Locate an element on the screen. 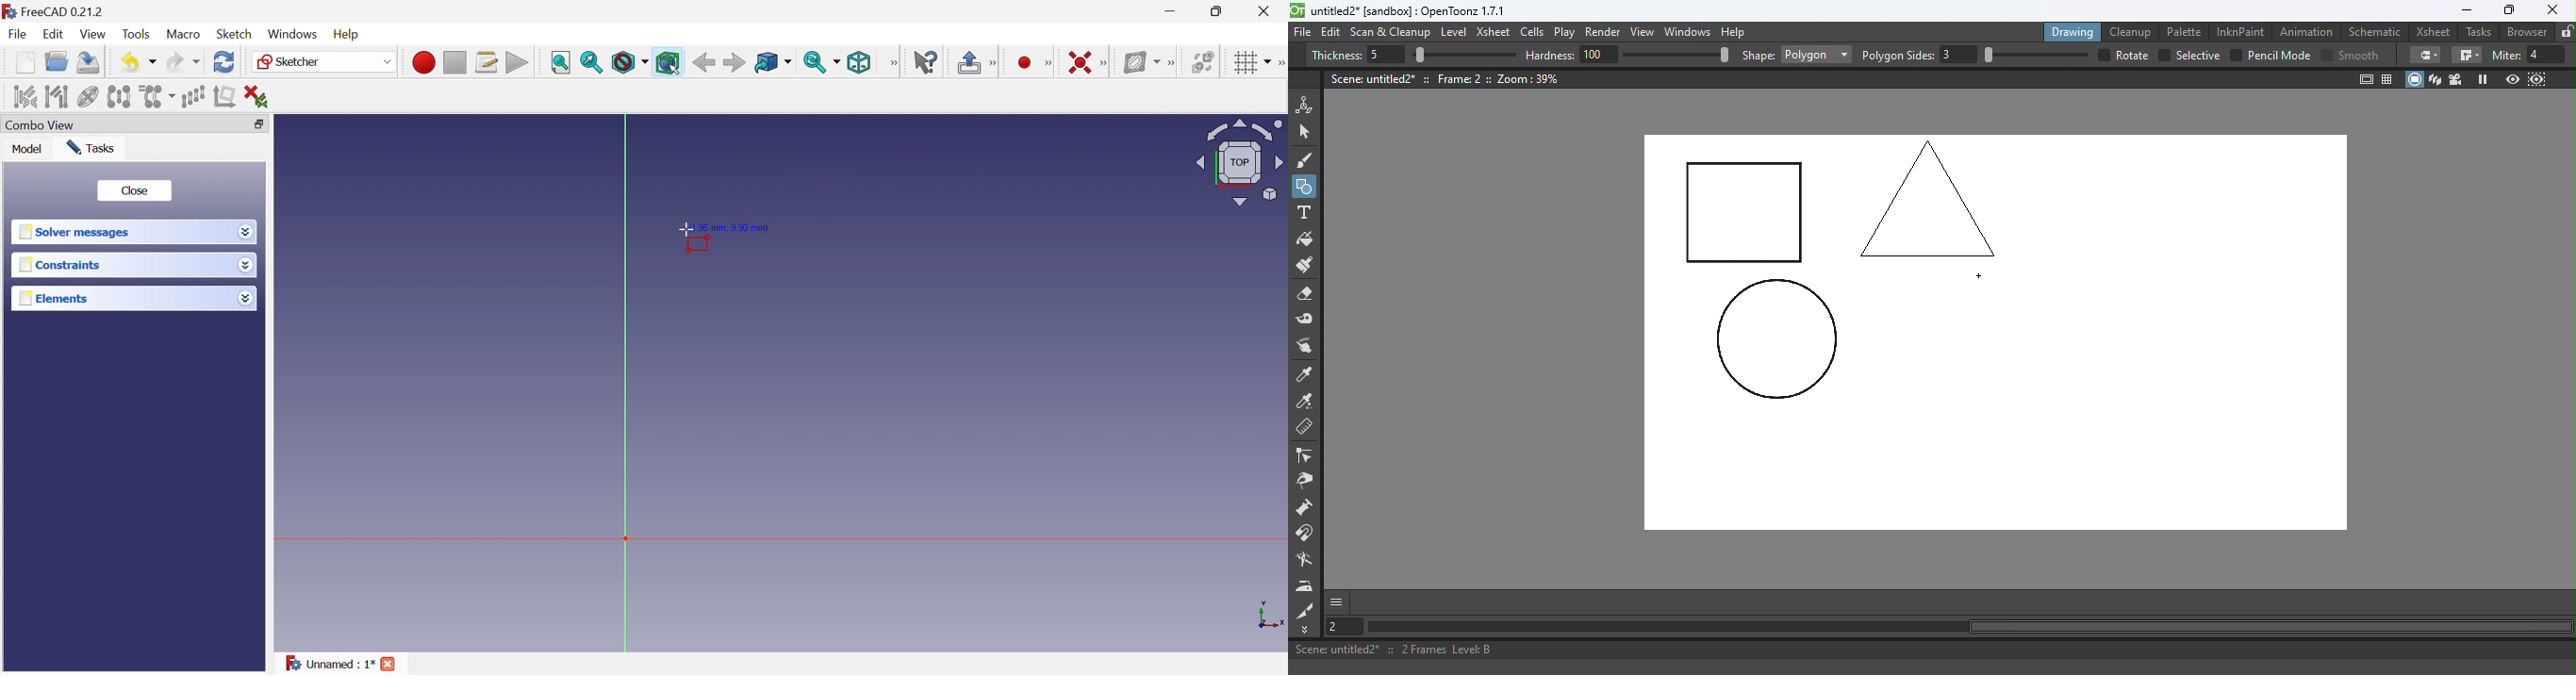 The height and width of the screenshot is (700, 2576). [Sketcher B-spline tools] is located at coordinates (1173, 64).